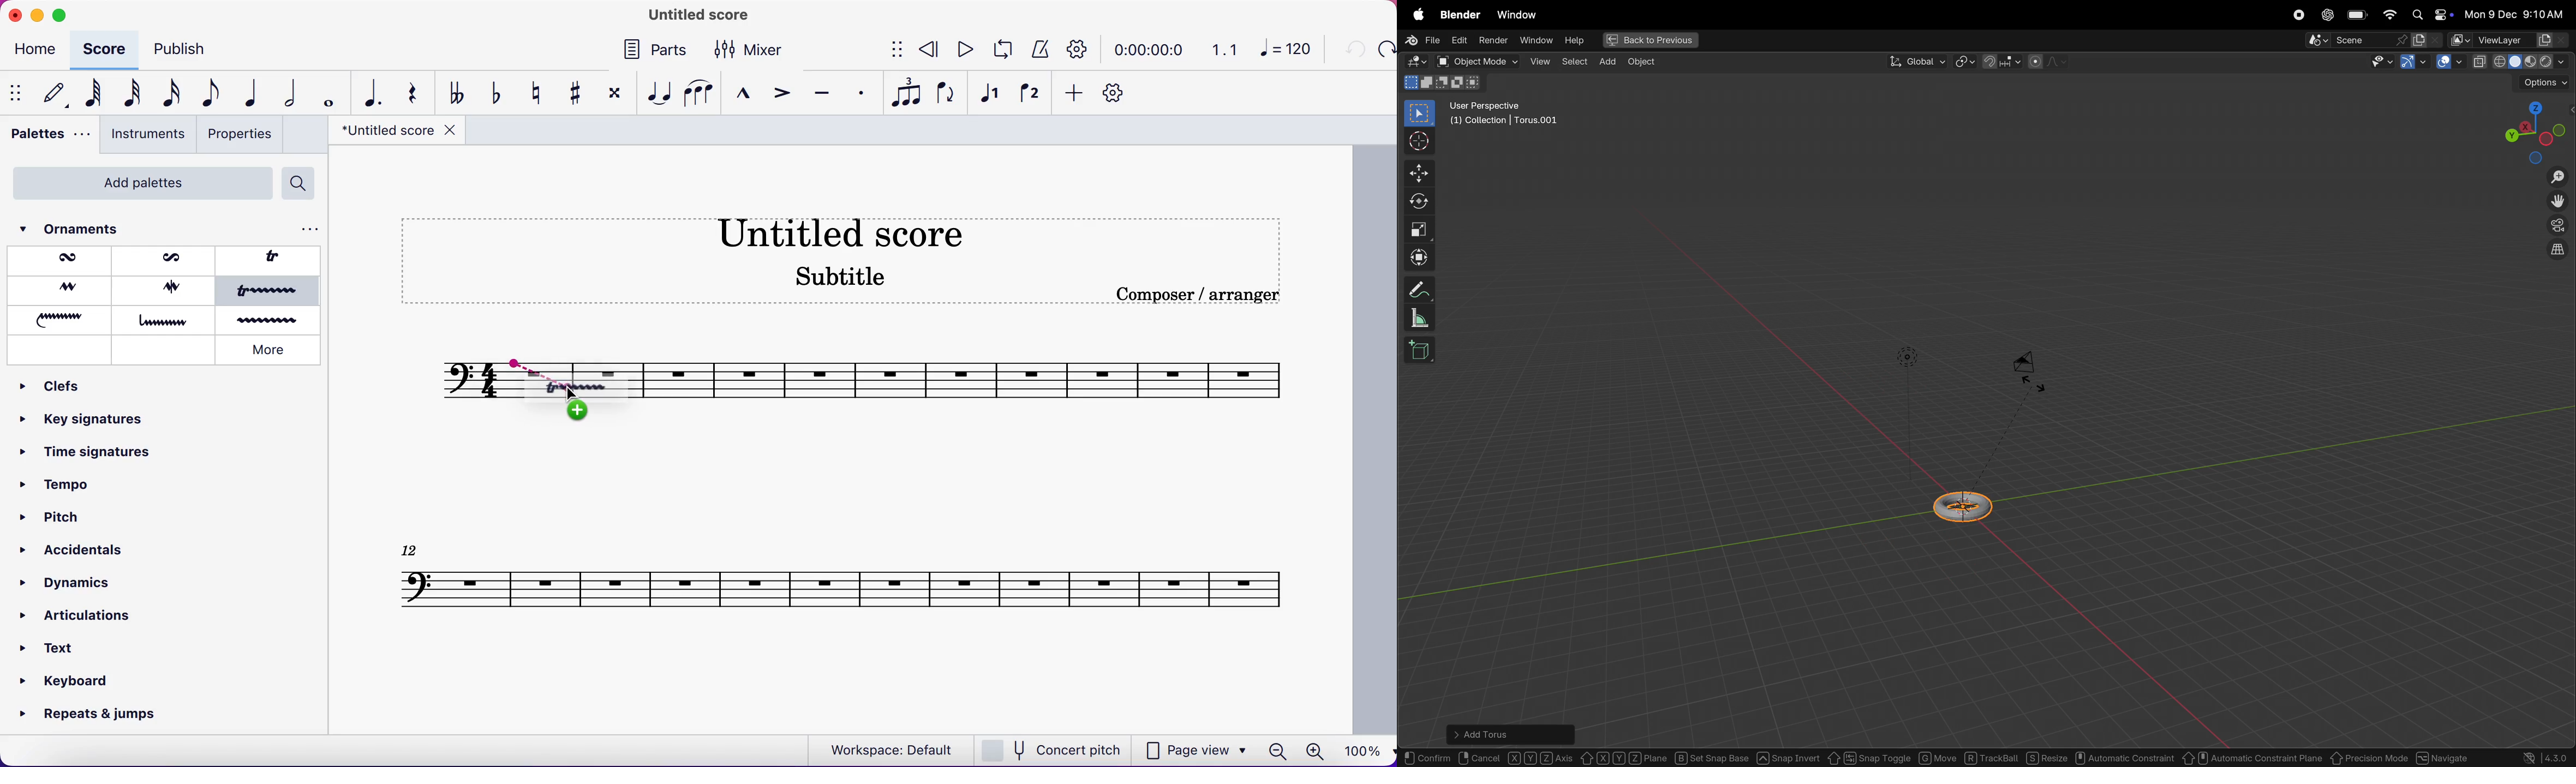 This screenshot has width=2576, height=784. Describe the element at coordinates (14, 14) in the screenshot. I see `close` at that location.